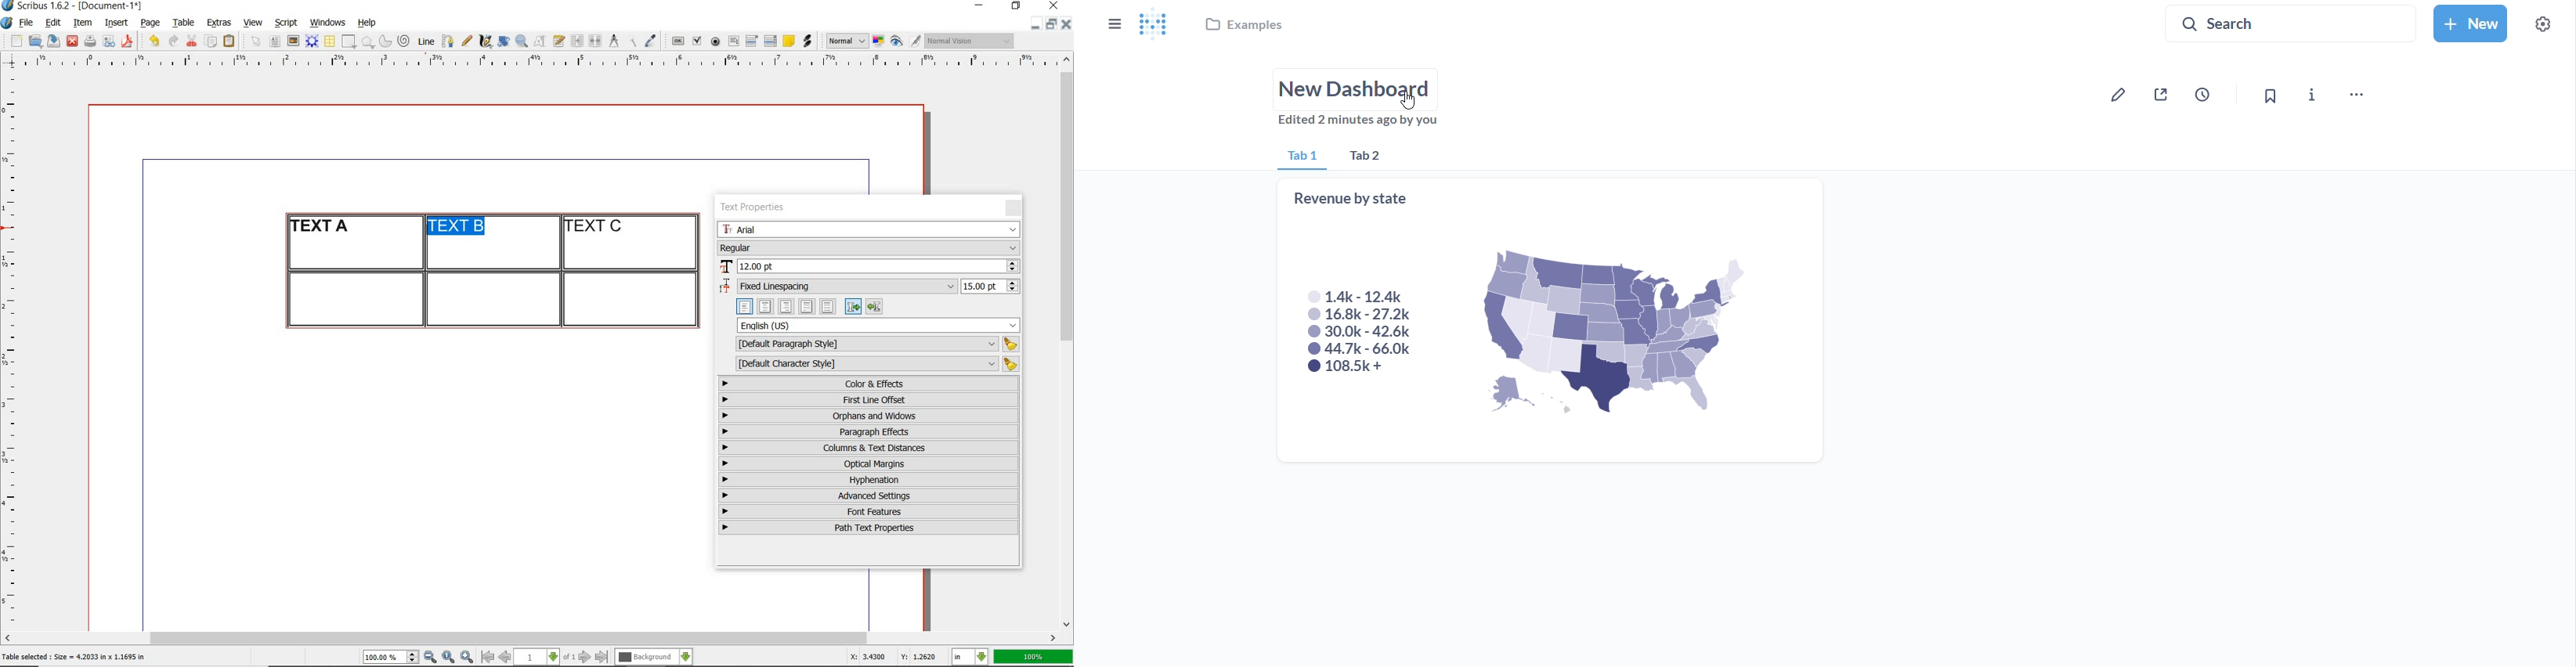 The image size is (2576, 672). Describe the element at coordinates (869, 464) in the screenshot. I see `optical margins` at that location.